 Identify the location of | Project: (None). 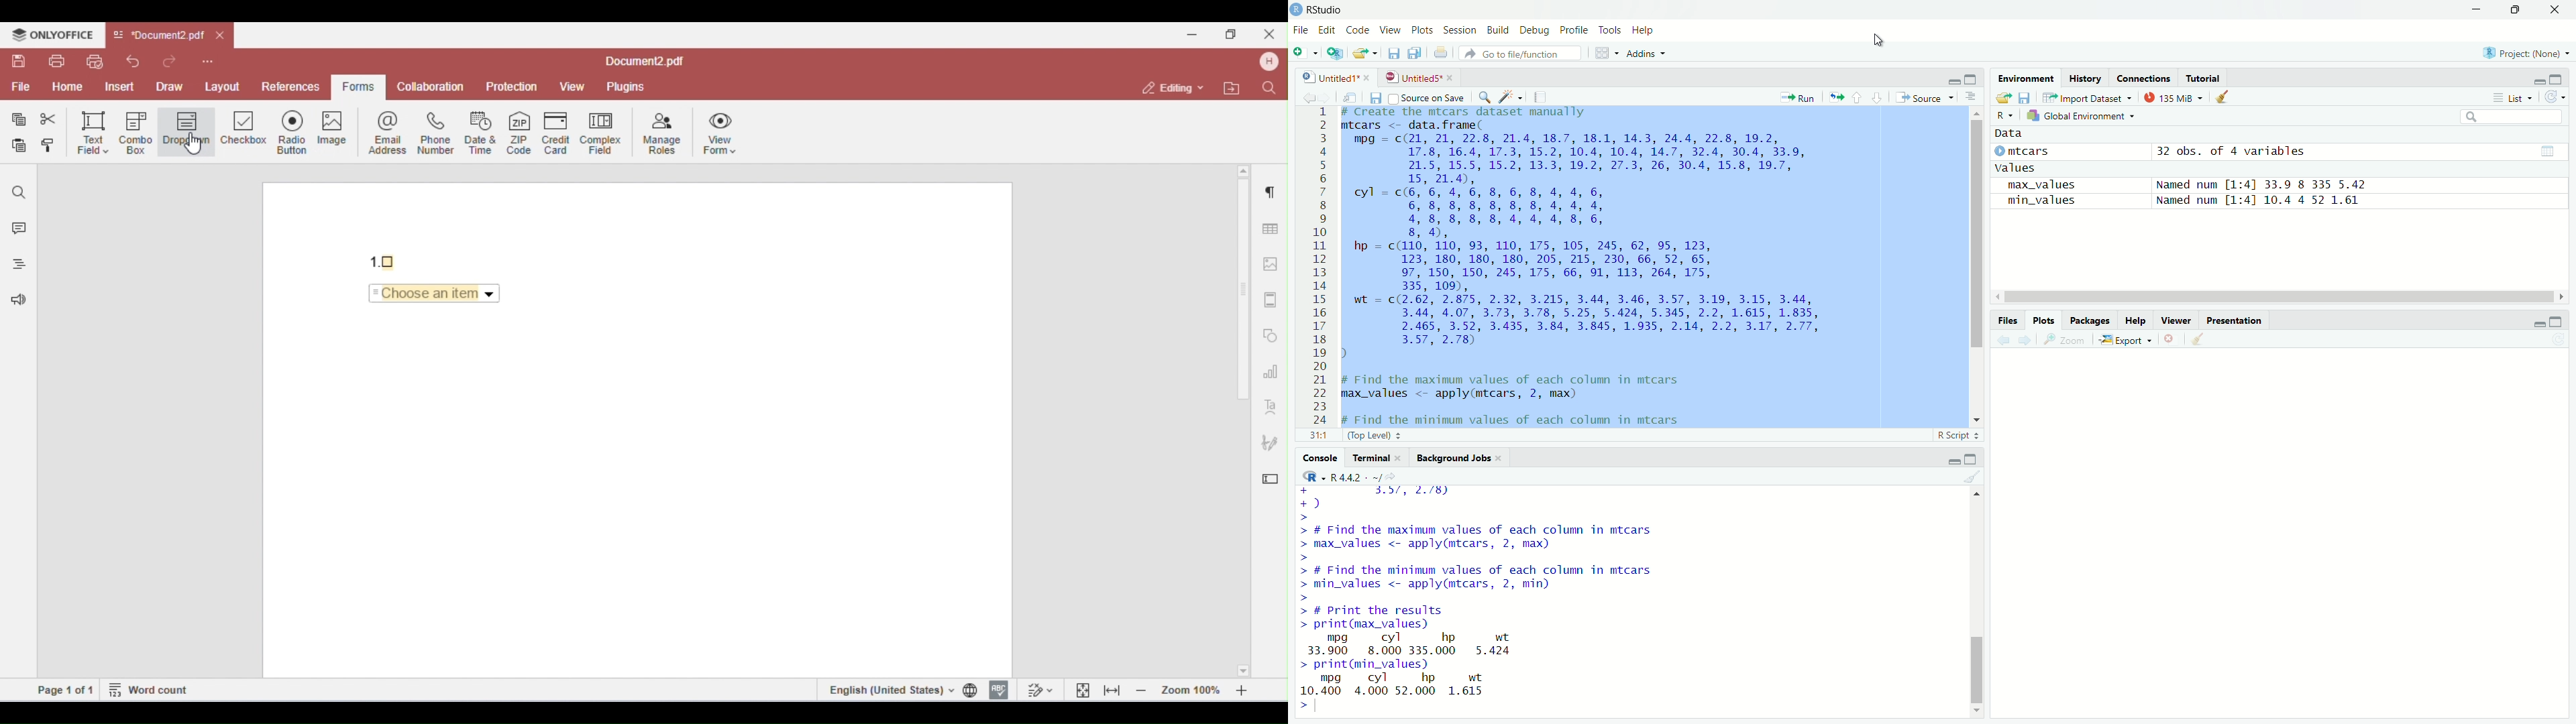
(2524, 52).